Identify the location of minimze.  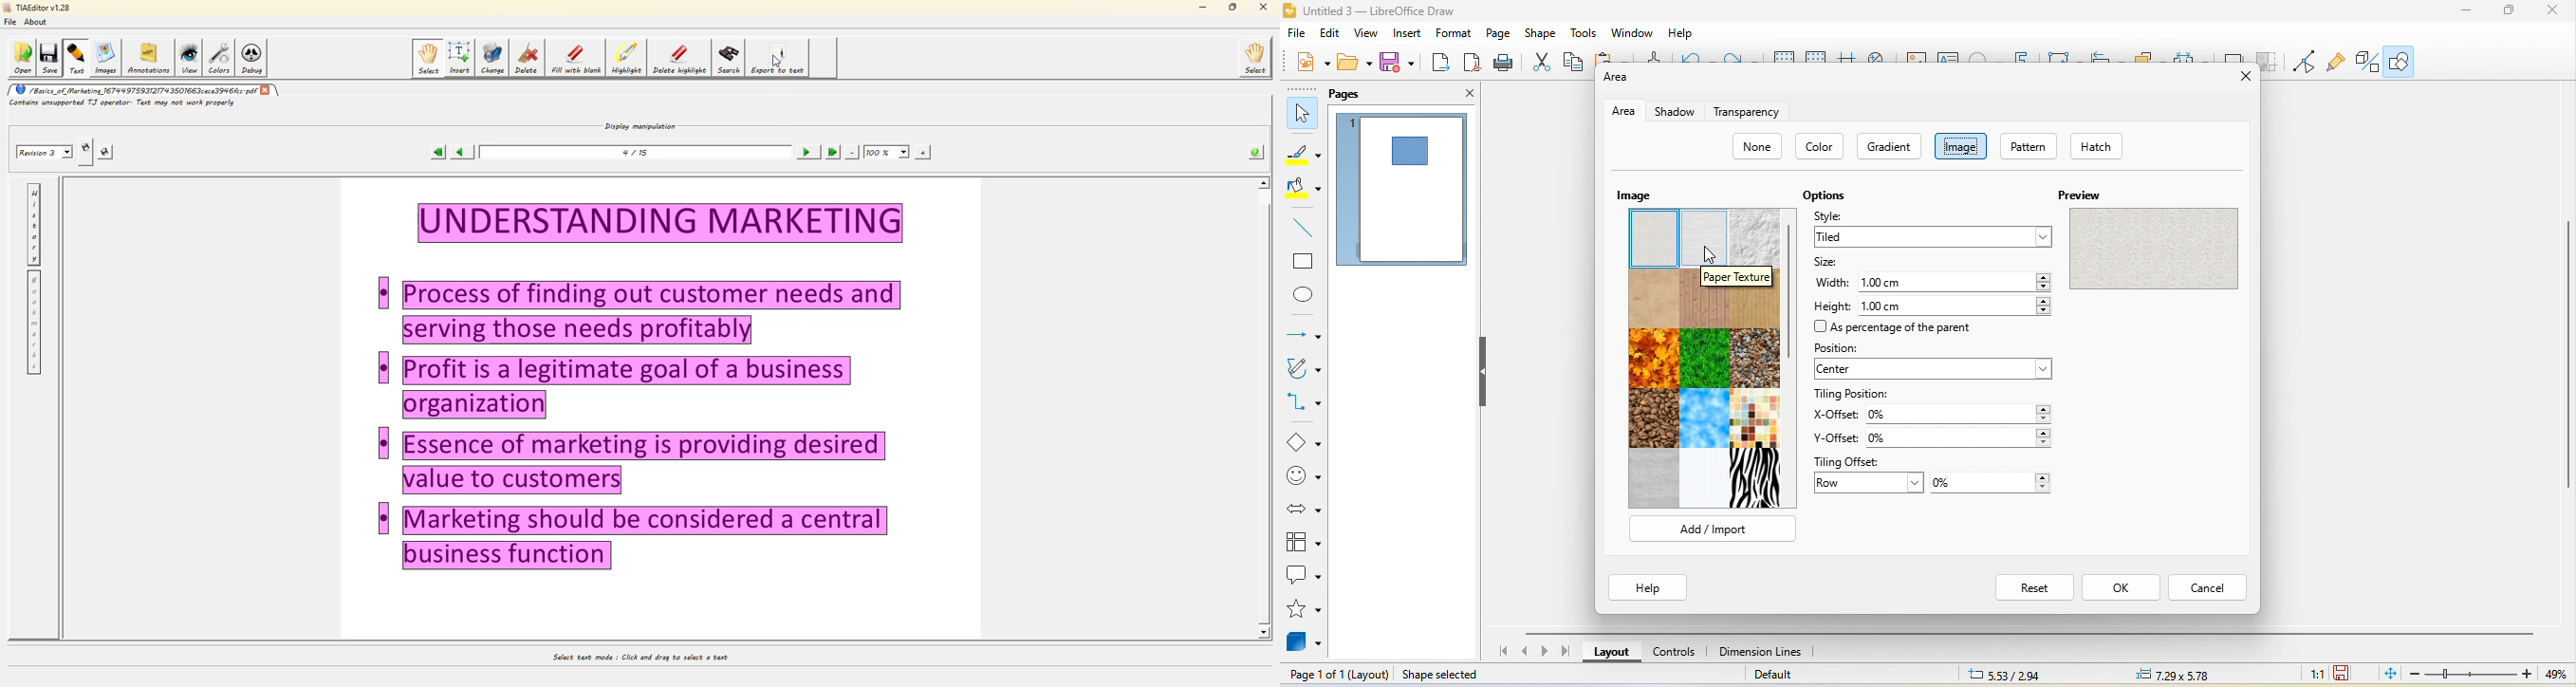
(2461, 13).